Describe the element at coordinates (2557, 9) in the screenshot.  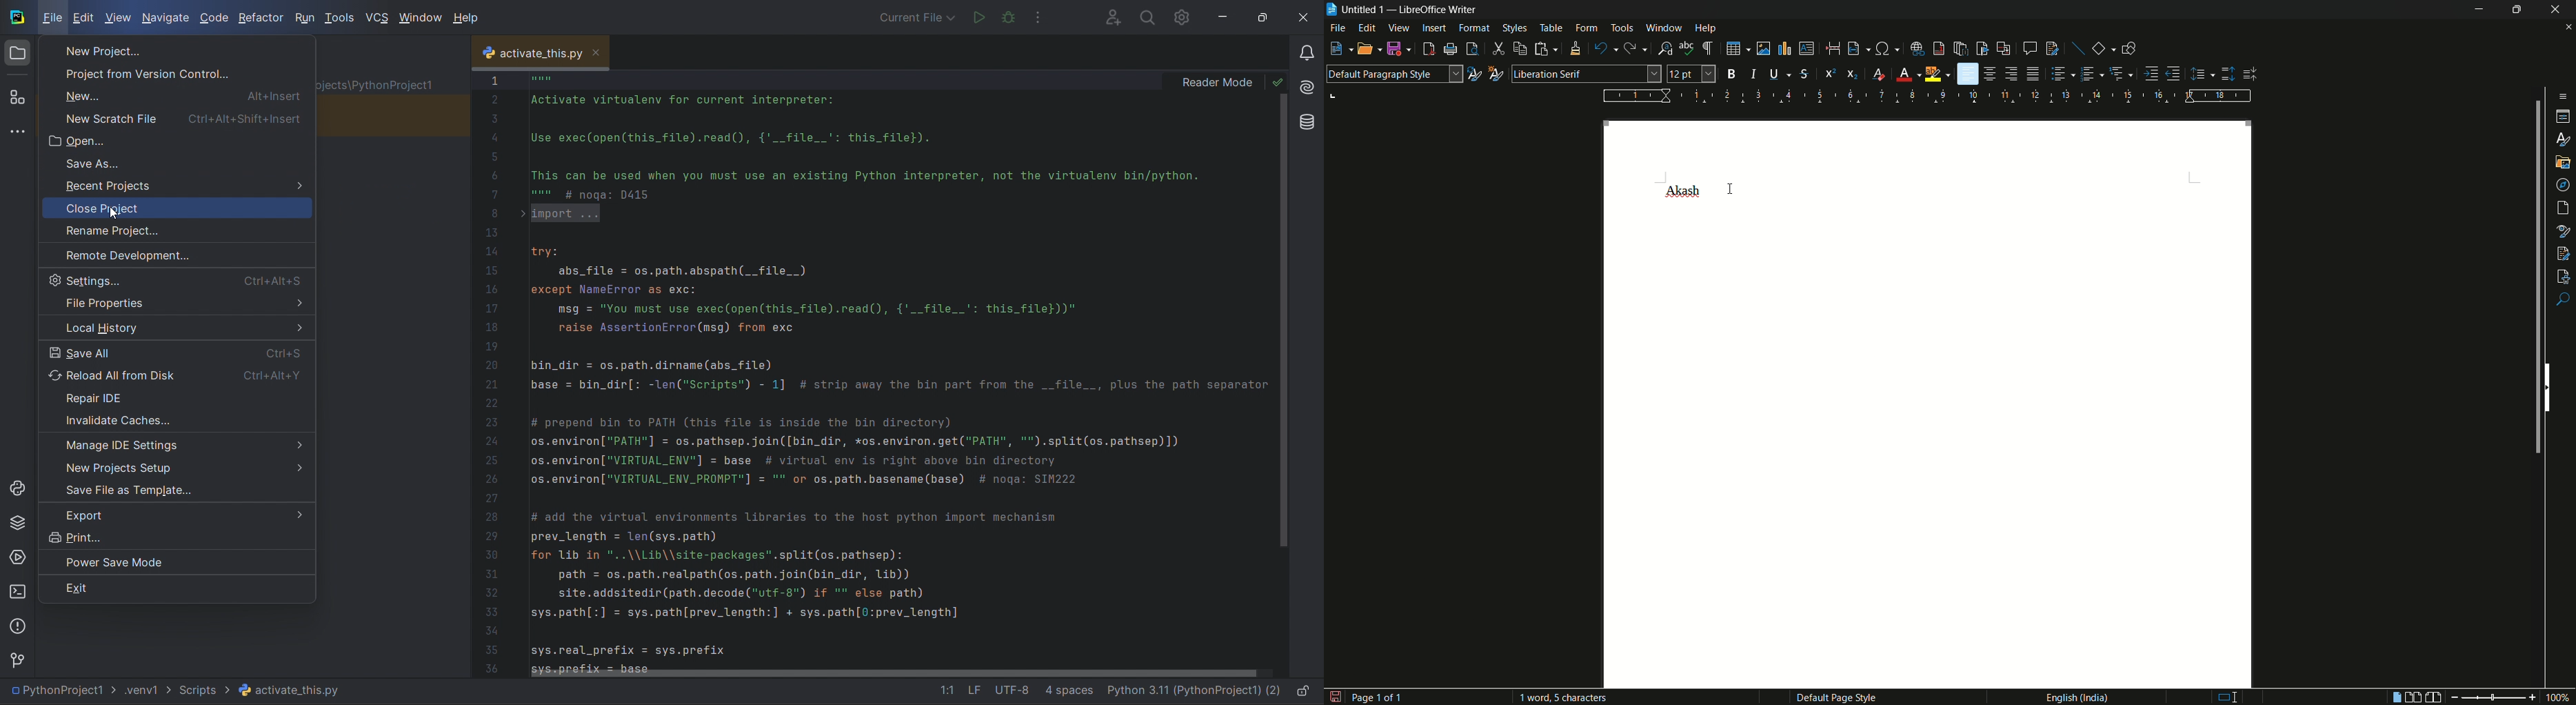
I see `close app` at that location.